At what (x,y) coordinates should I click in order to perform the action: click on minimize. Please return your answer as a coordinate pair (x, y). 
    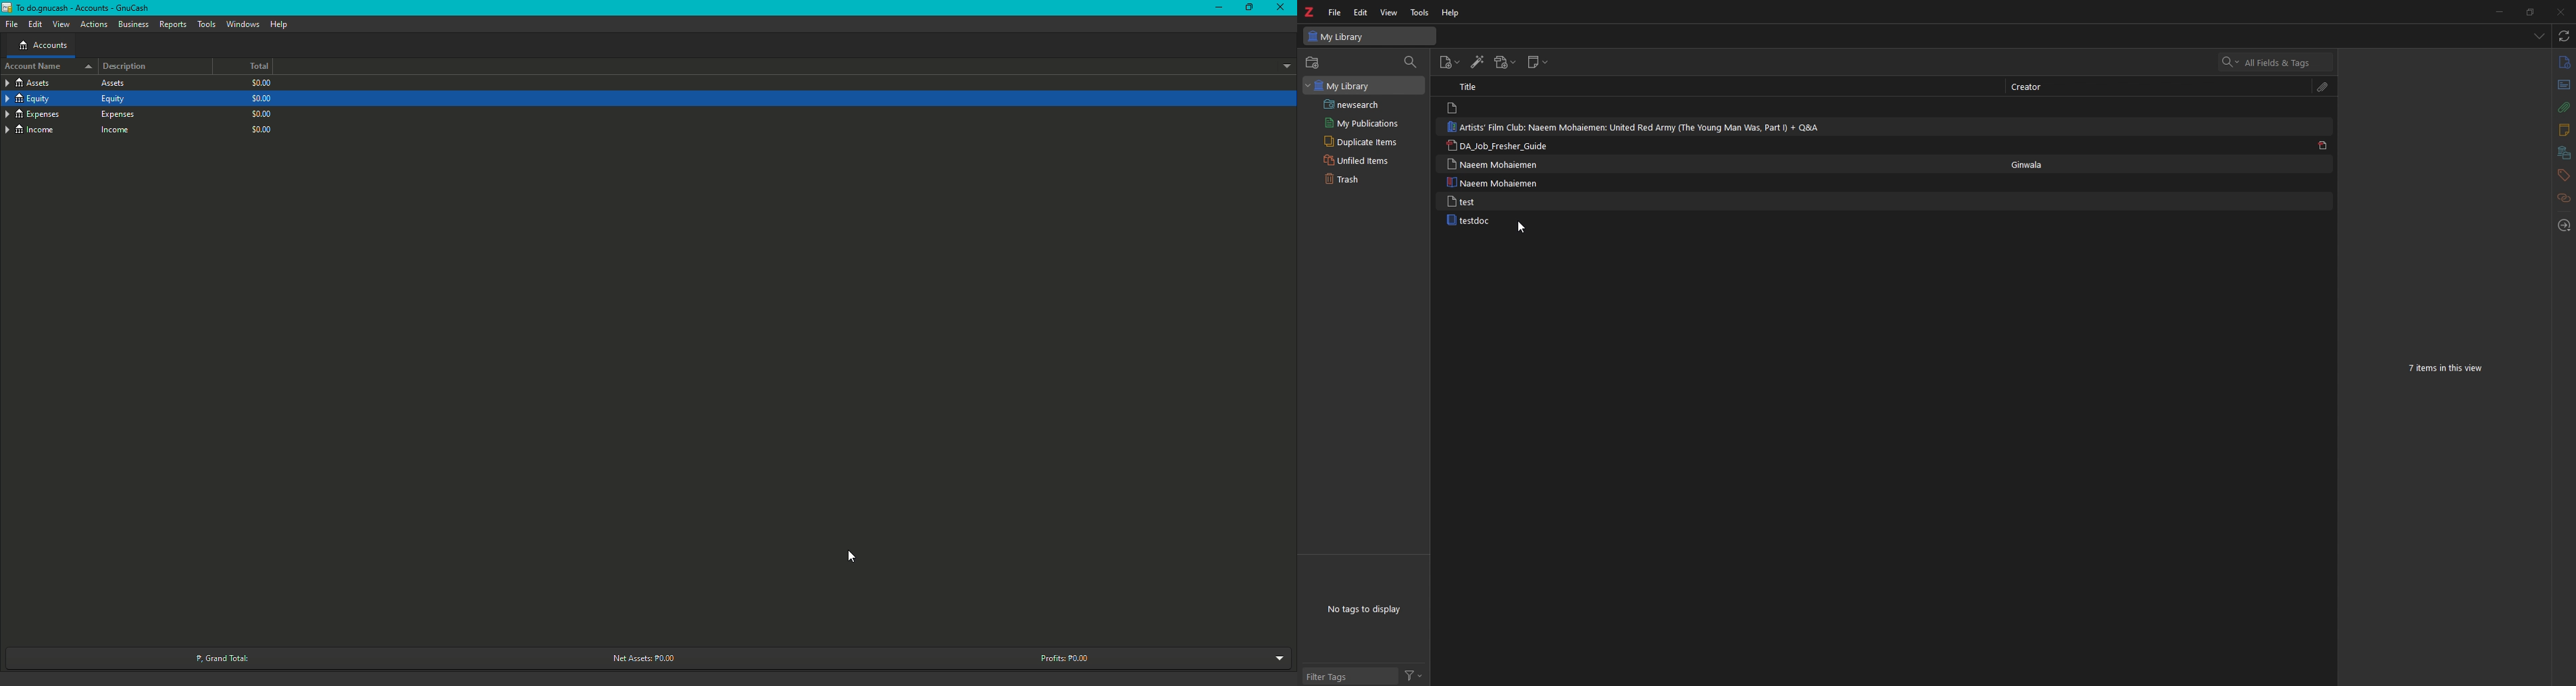
    Looking at the image, I should click on (2499, 11).